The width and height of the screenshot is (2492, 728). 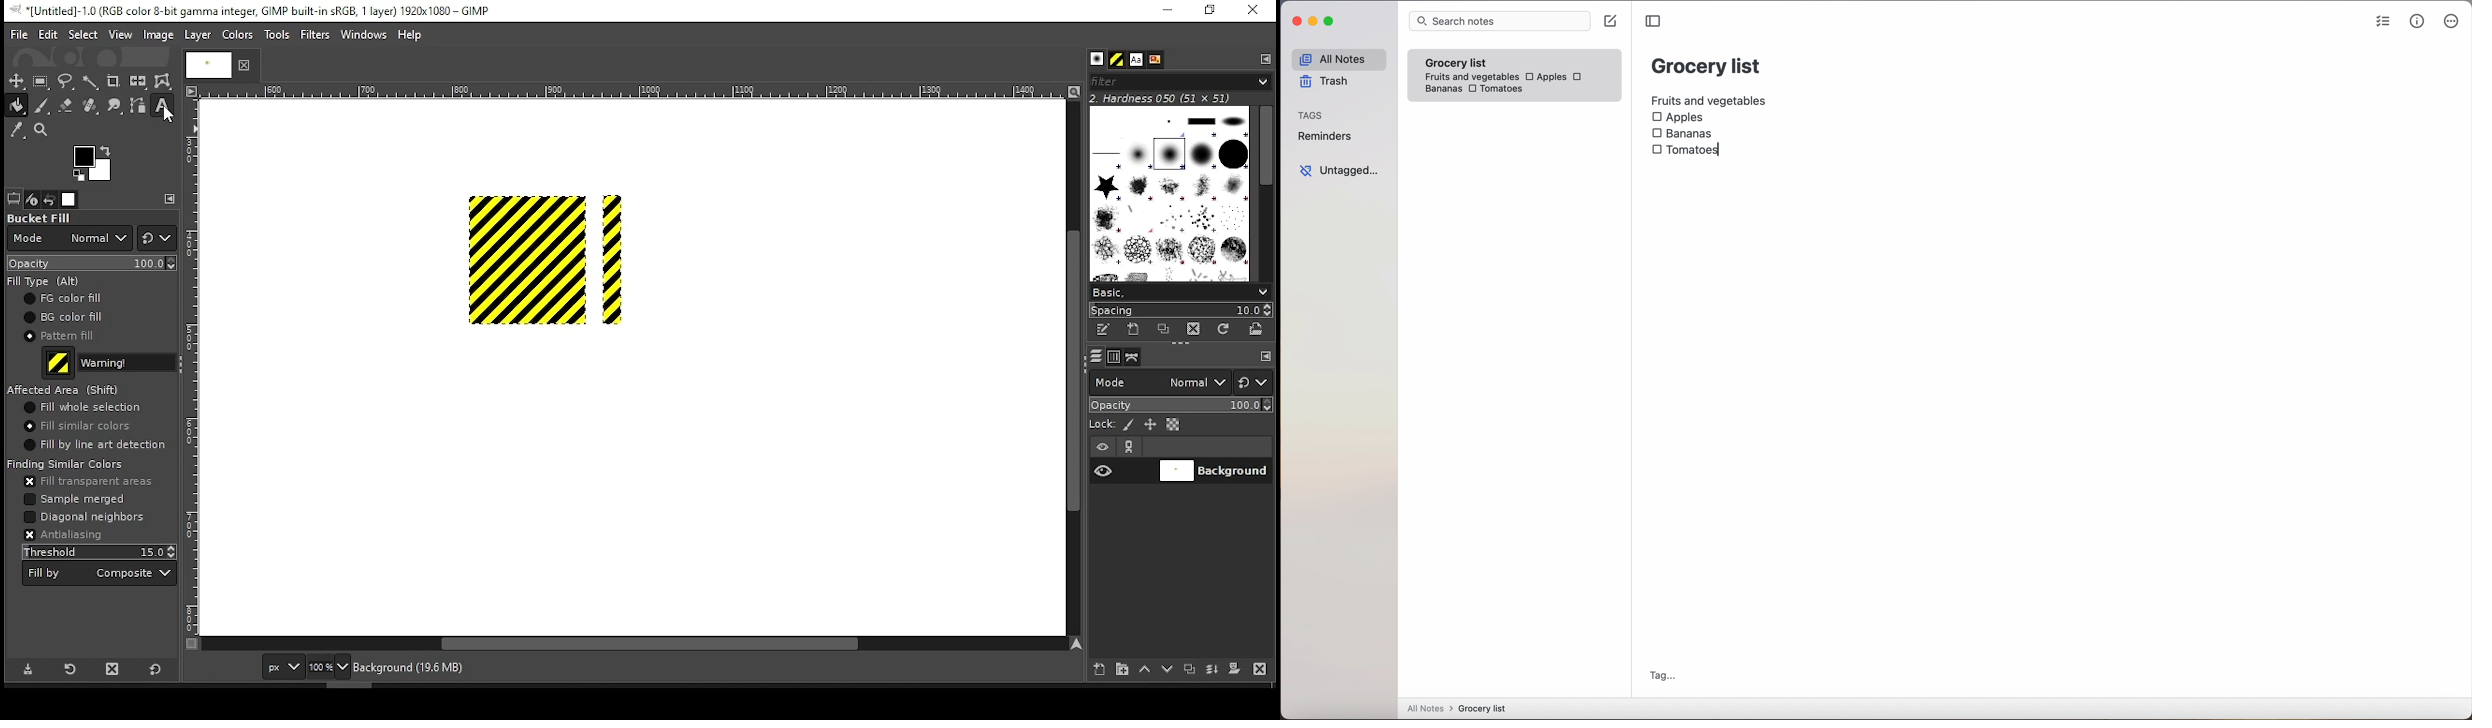 I want to click on Bananas checkbox, so click(x=1684, y=132).